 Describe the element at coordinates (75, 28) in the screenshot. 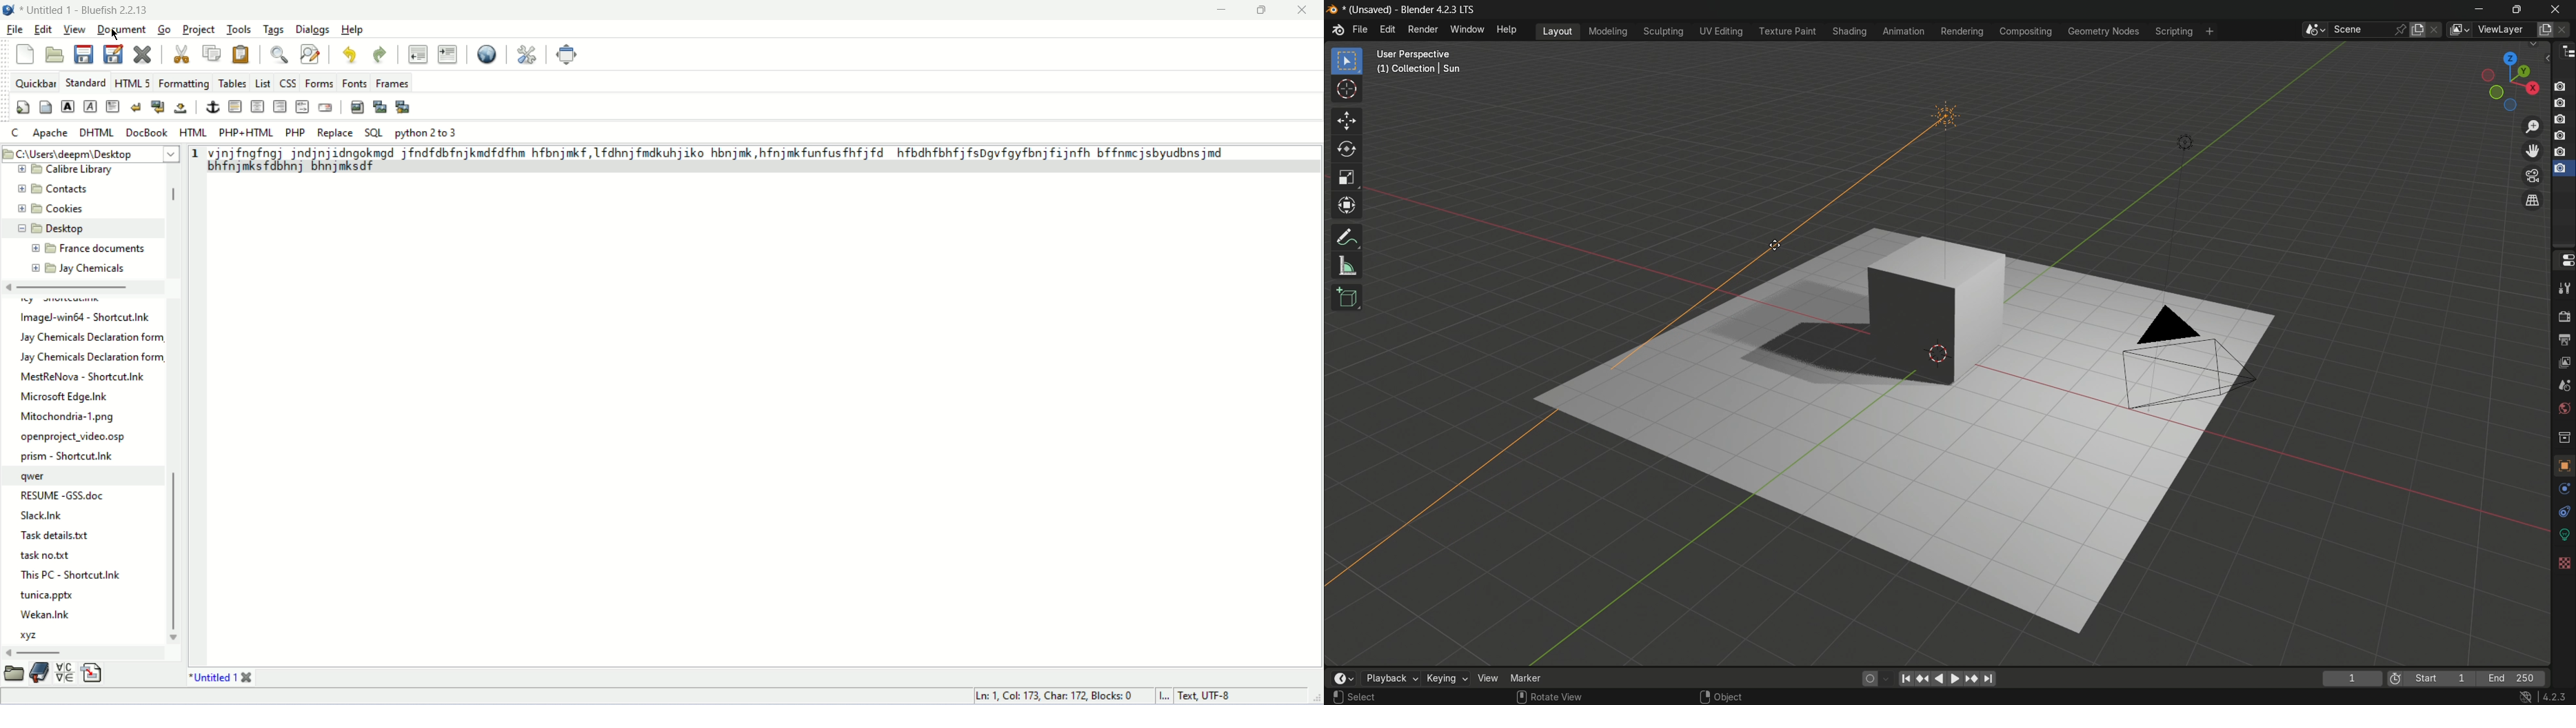

I see `view` at that location.